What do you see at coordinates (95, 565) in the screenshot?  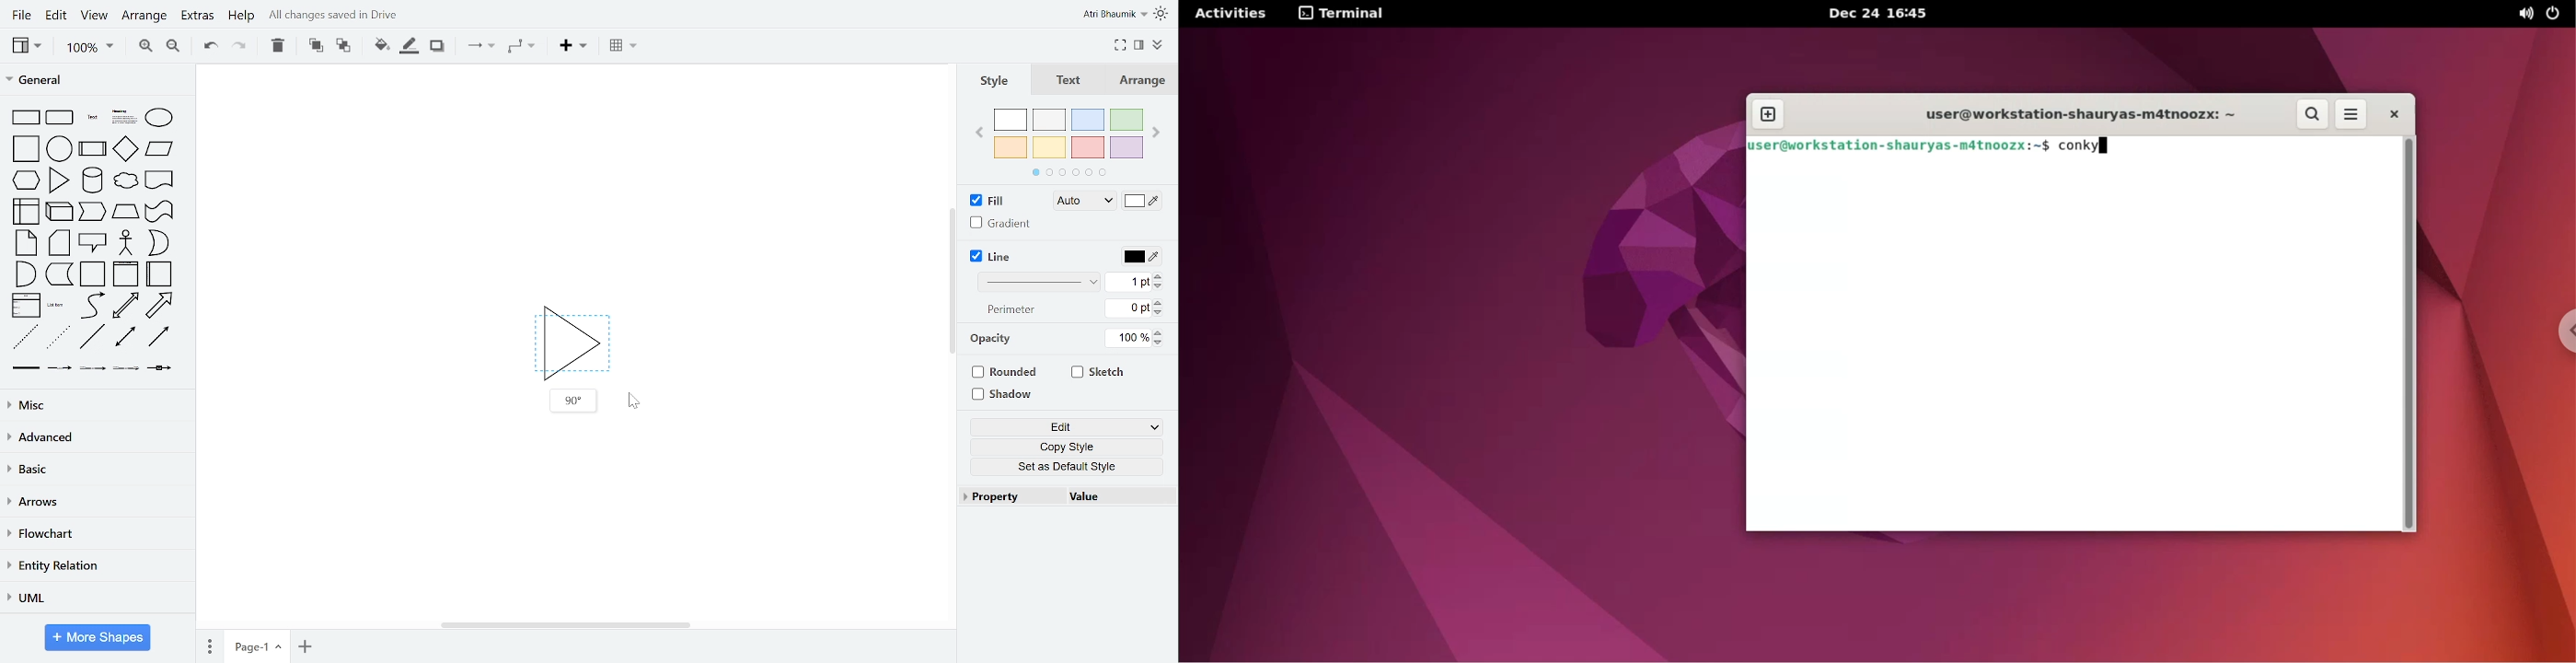 I see `entity relation` at bounding box center [95, 565].